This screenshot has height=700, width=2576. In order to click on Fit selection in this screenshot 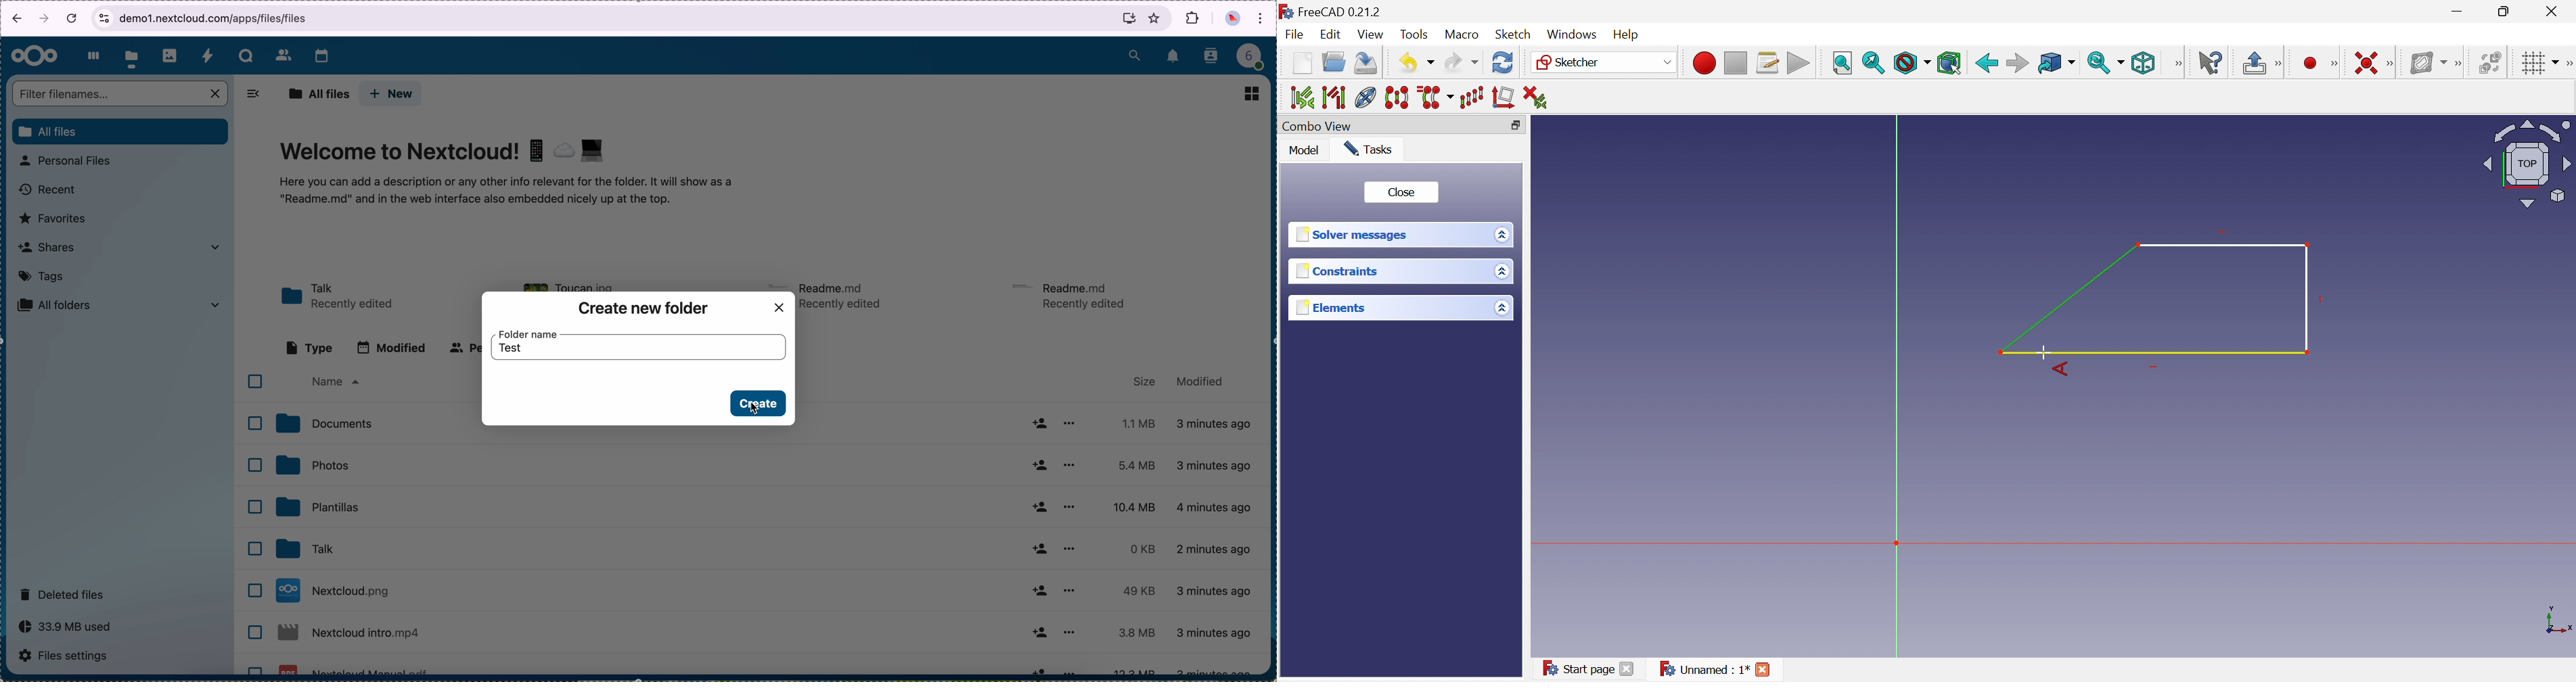, I will do `click(1874, 64)`.